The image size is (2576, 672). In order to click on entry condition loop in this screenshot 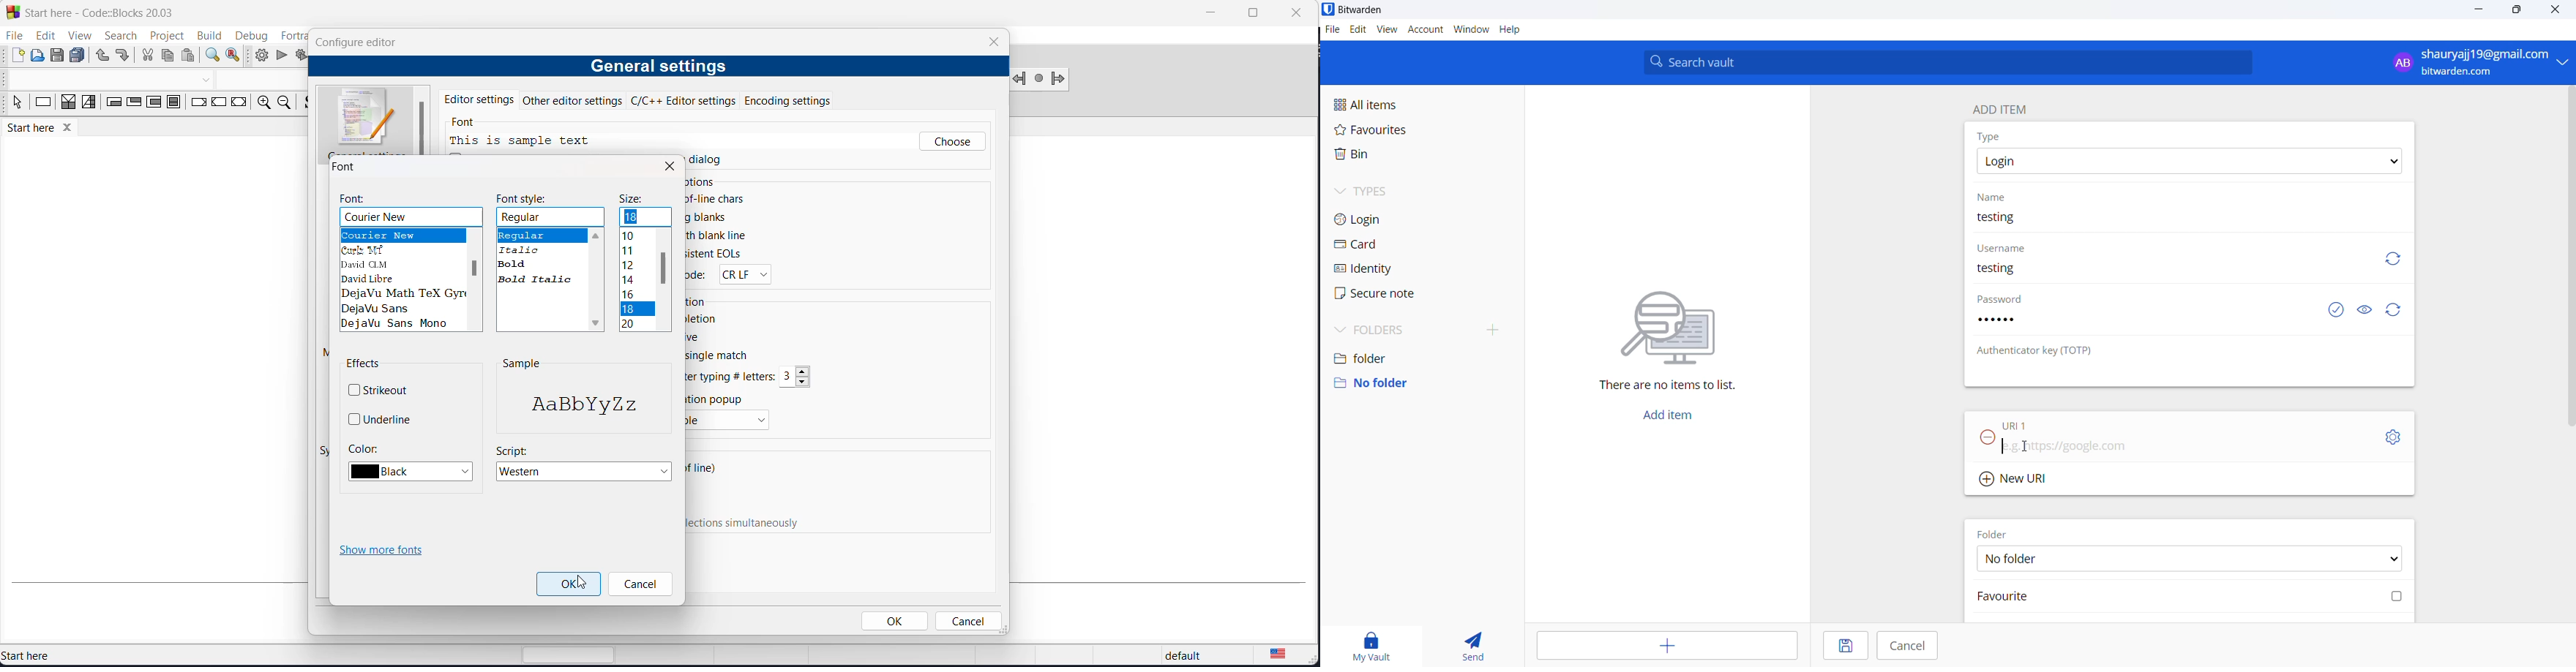, I will do `click(109, 105)`.